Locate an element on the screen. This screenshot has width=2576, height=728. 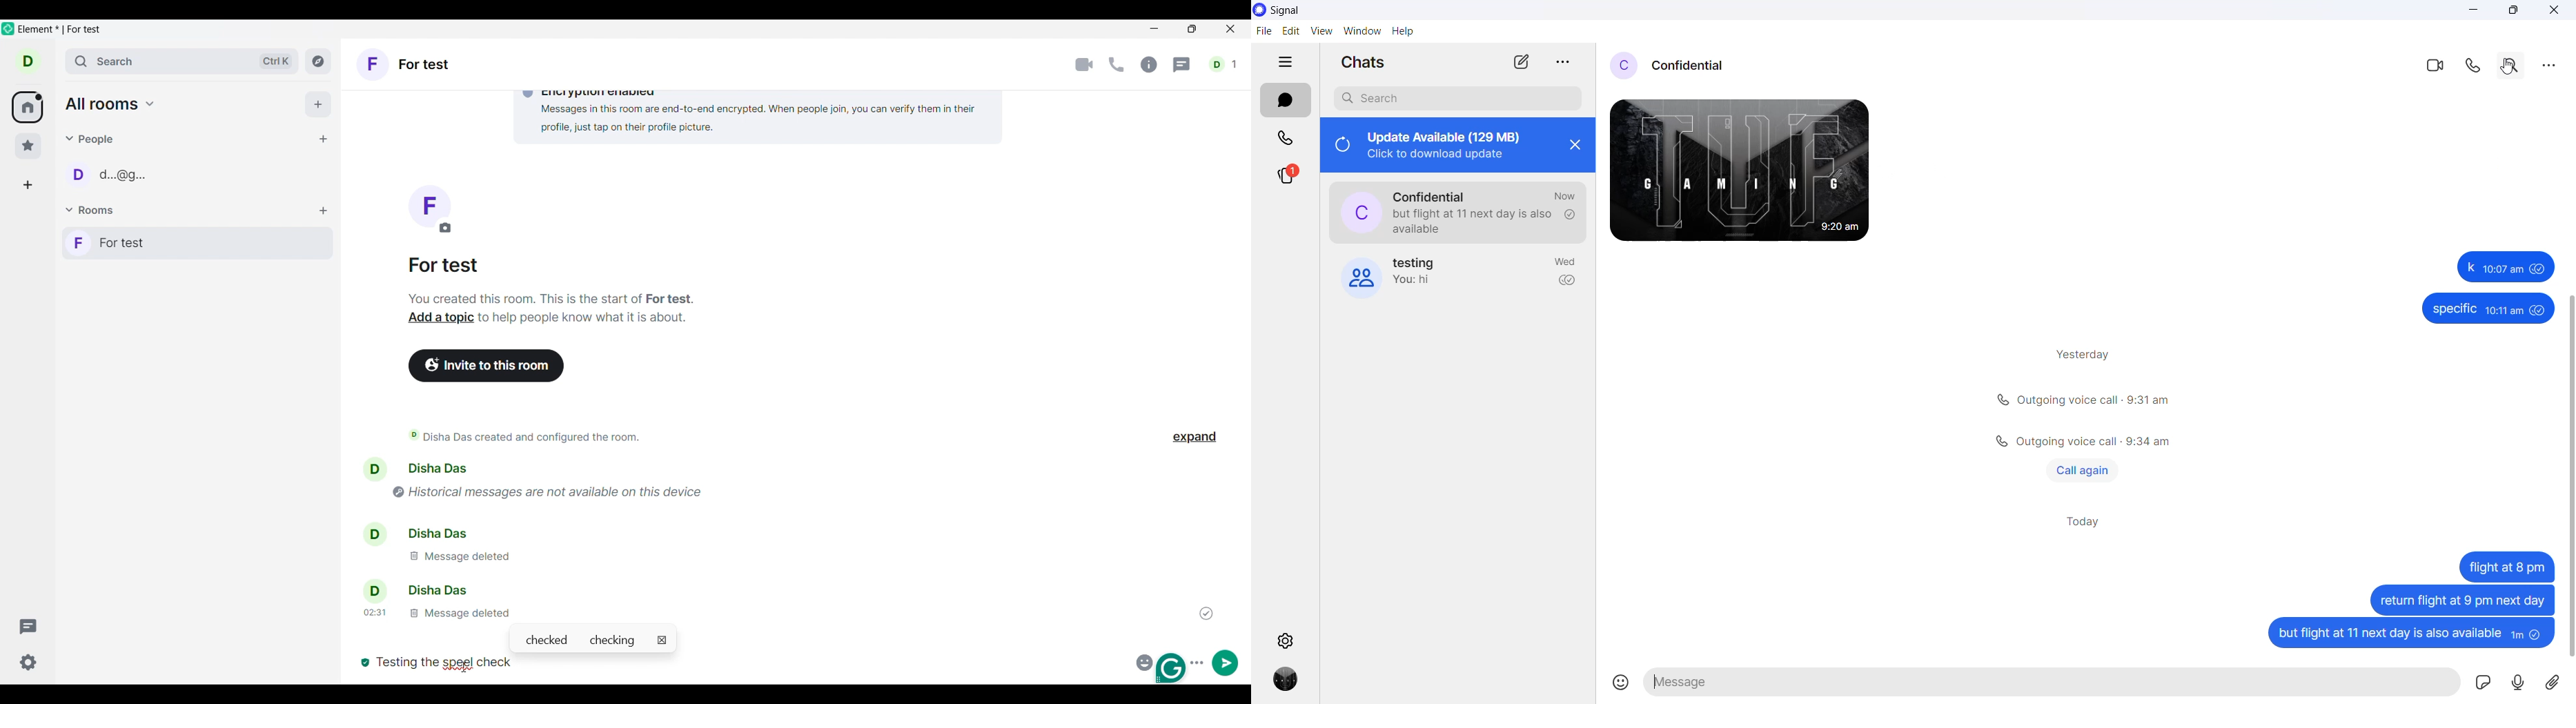
sticker is located at coordinates (2484, 684).